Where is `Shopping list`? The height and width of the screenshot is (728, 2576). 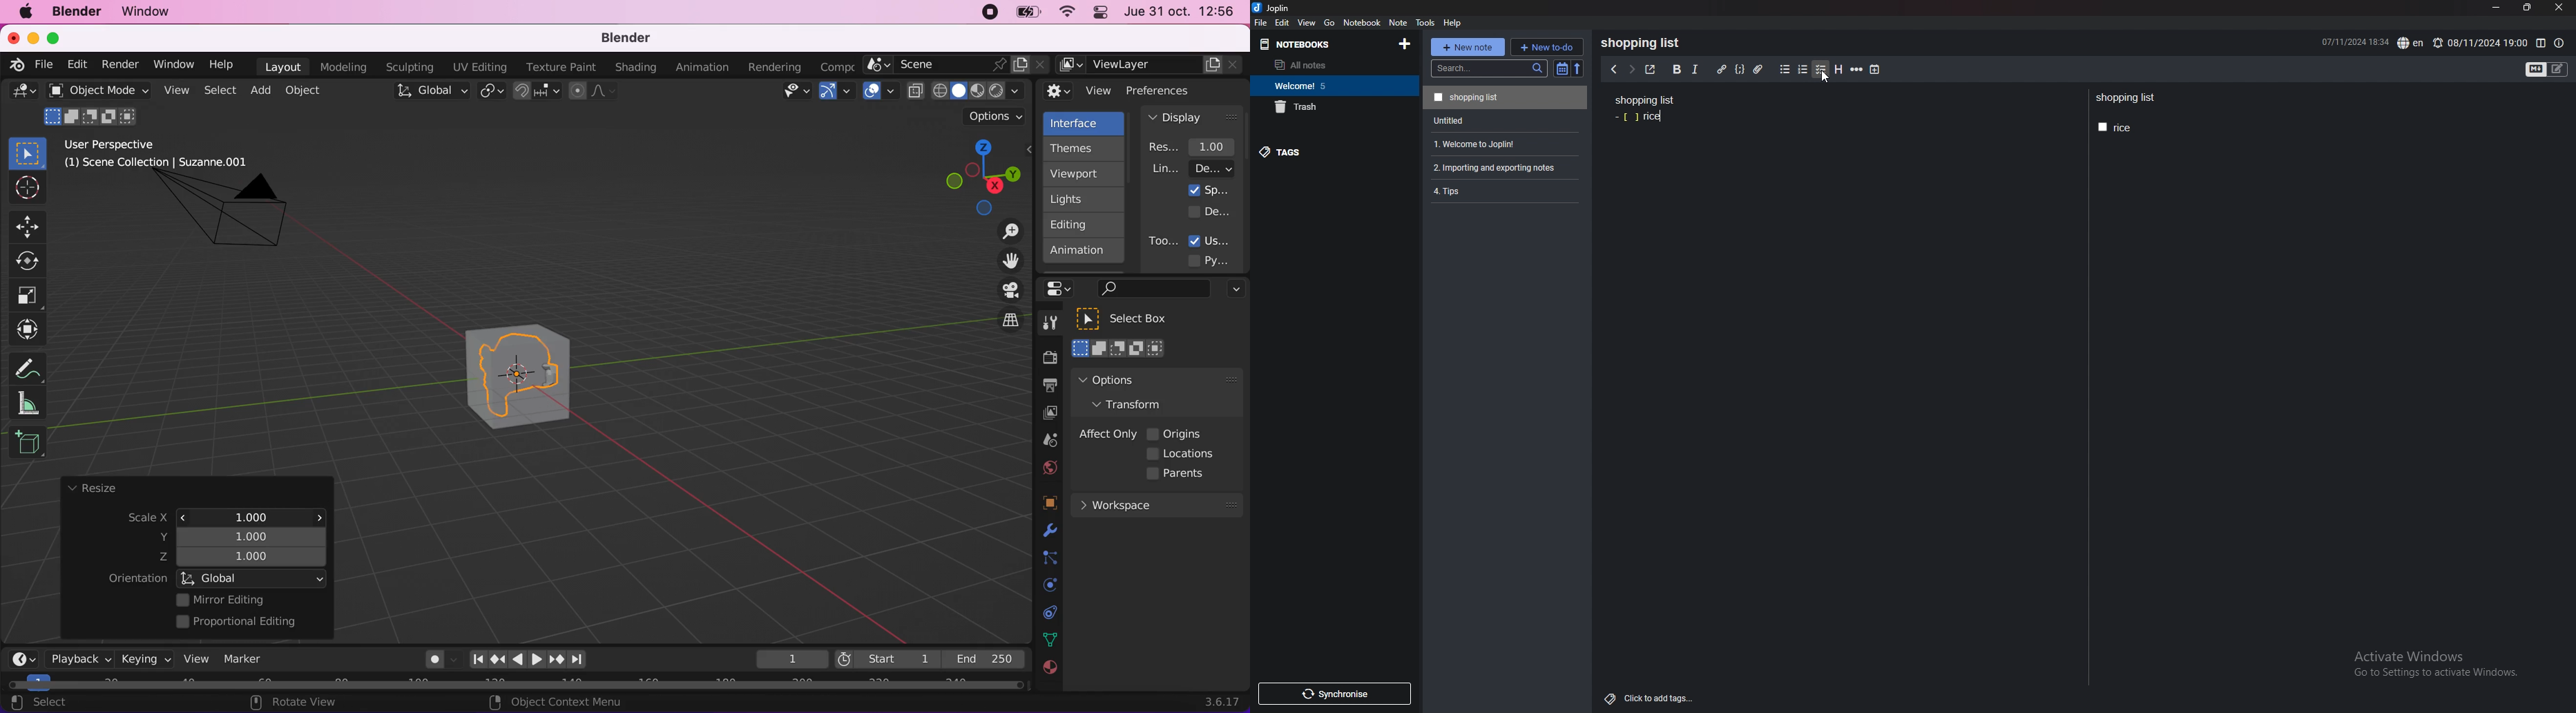 Shopping list is located at coordinates (1505, 97).